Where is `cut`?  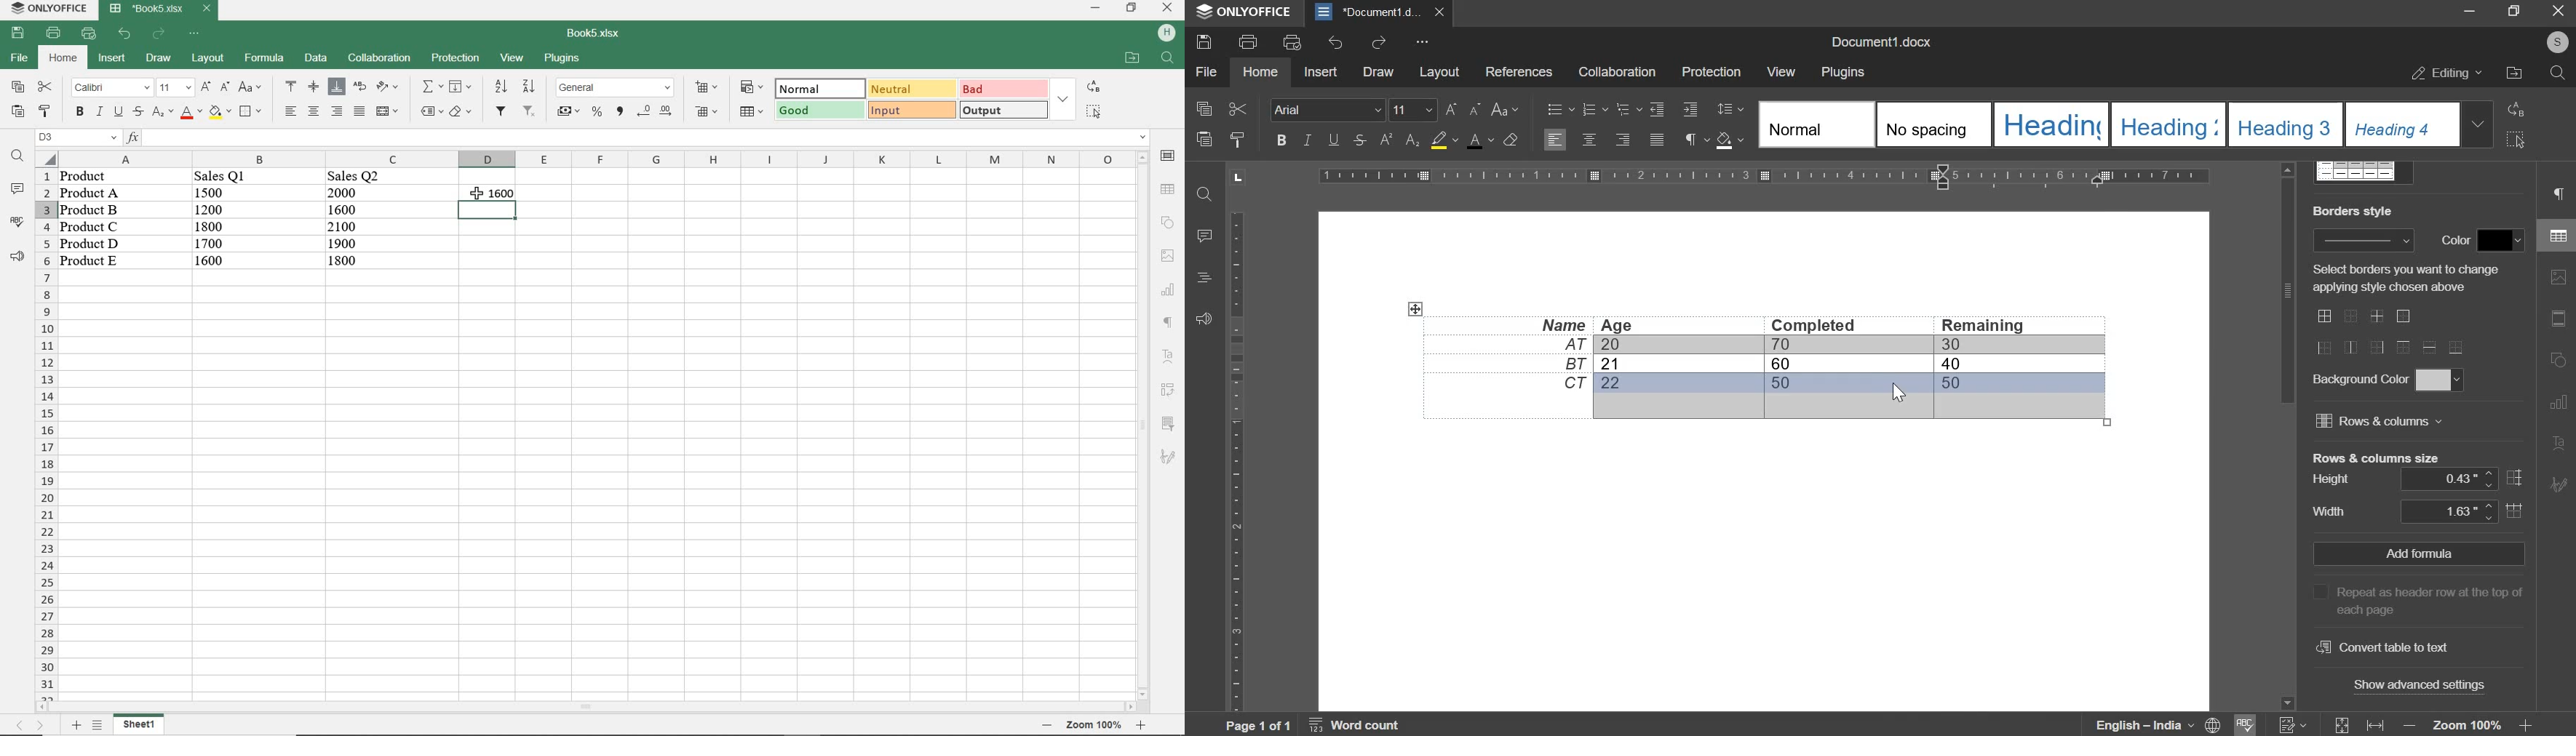 cut is located at coordinates (46, 86).